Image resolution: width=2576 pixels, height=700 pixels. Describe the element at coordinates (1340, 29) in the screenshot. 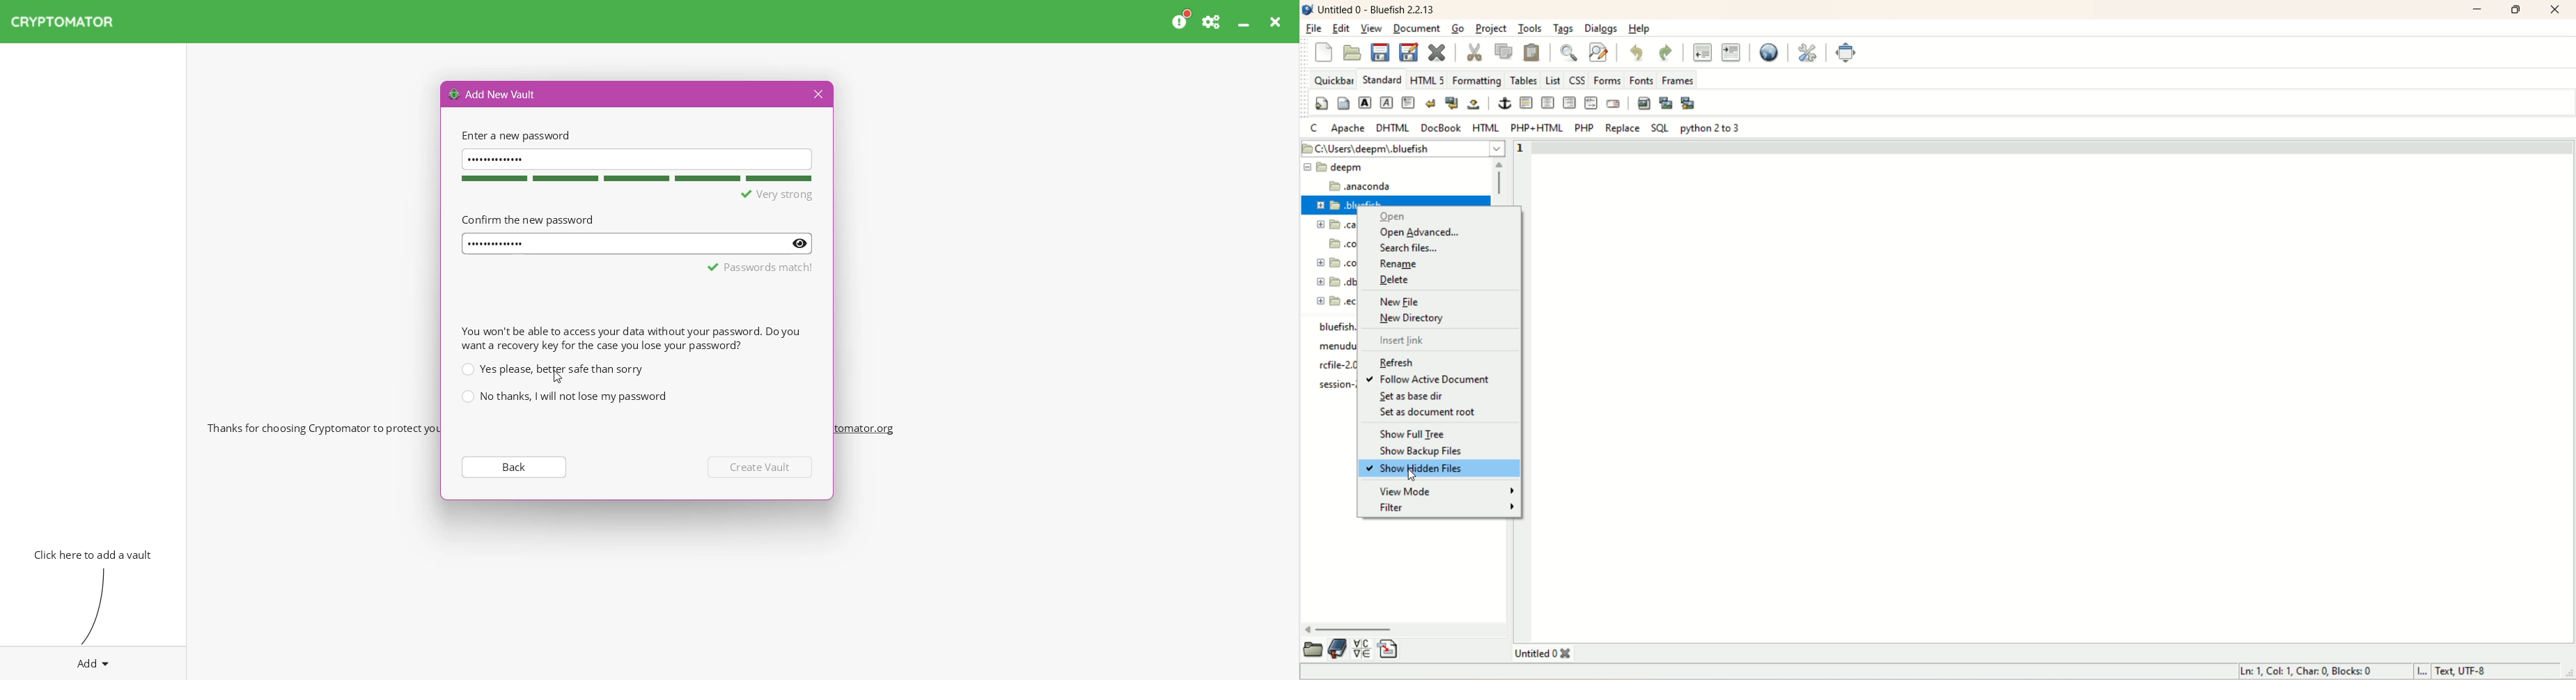

I see `edit` at that location.